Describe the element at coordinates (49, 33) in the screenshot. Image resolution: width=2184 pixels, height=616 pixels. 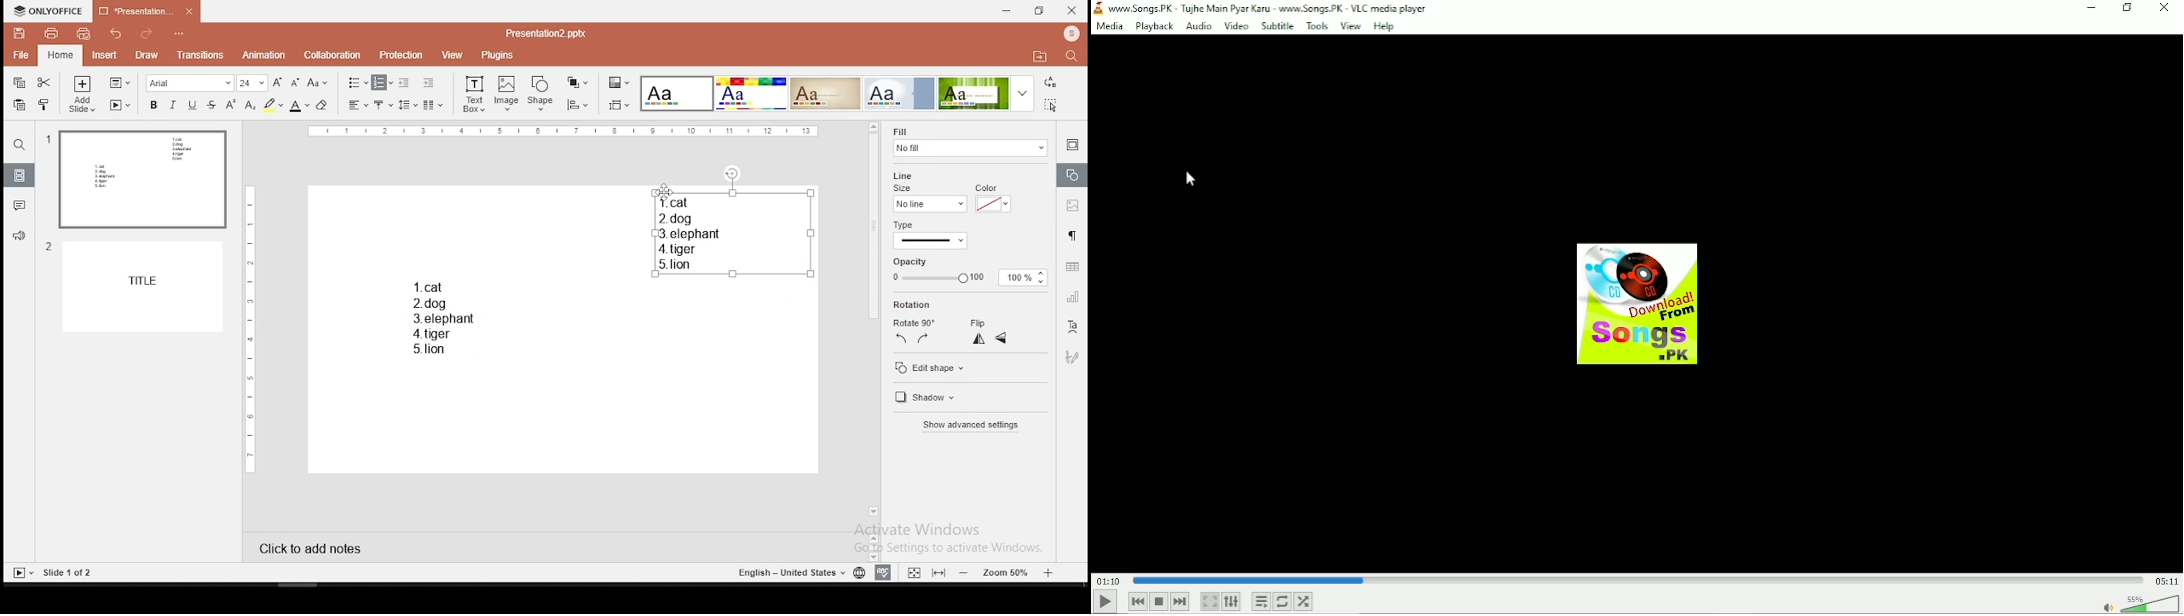
I see `print file` at that location.